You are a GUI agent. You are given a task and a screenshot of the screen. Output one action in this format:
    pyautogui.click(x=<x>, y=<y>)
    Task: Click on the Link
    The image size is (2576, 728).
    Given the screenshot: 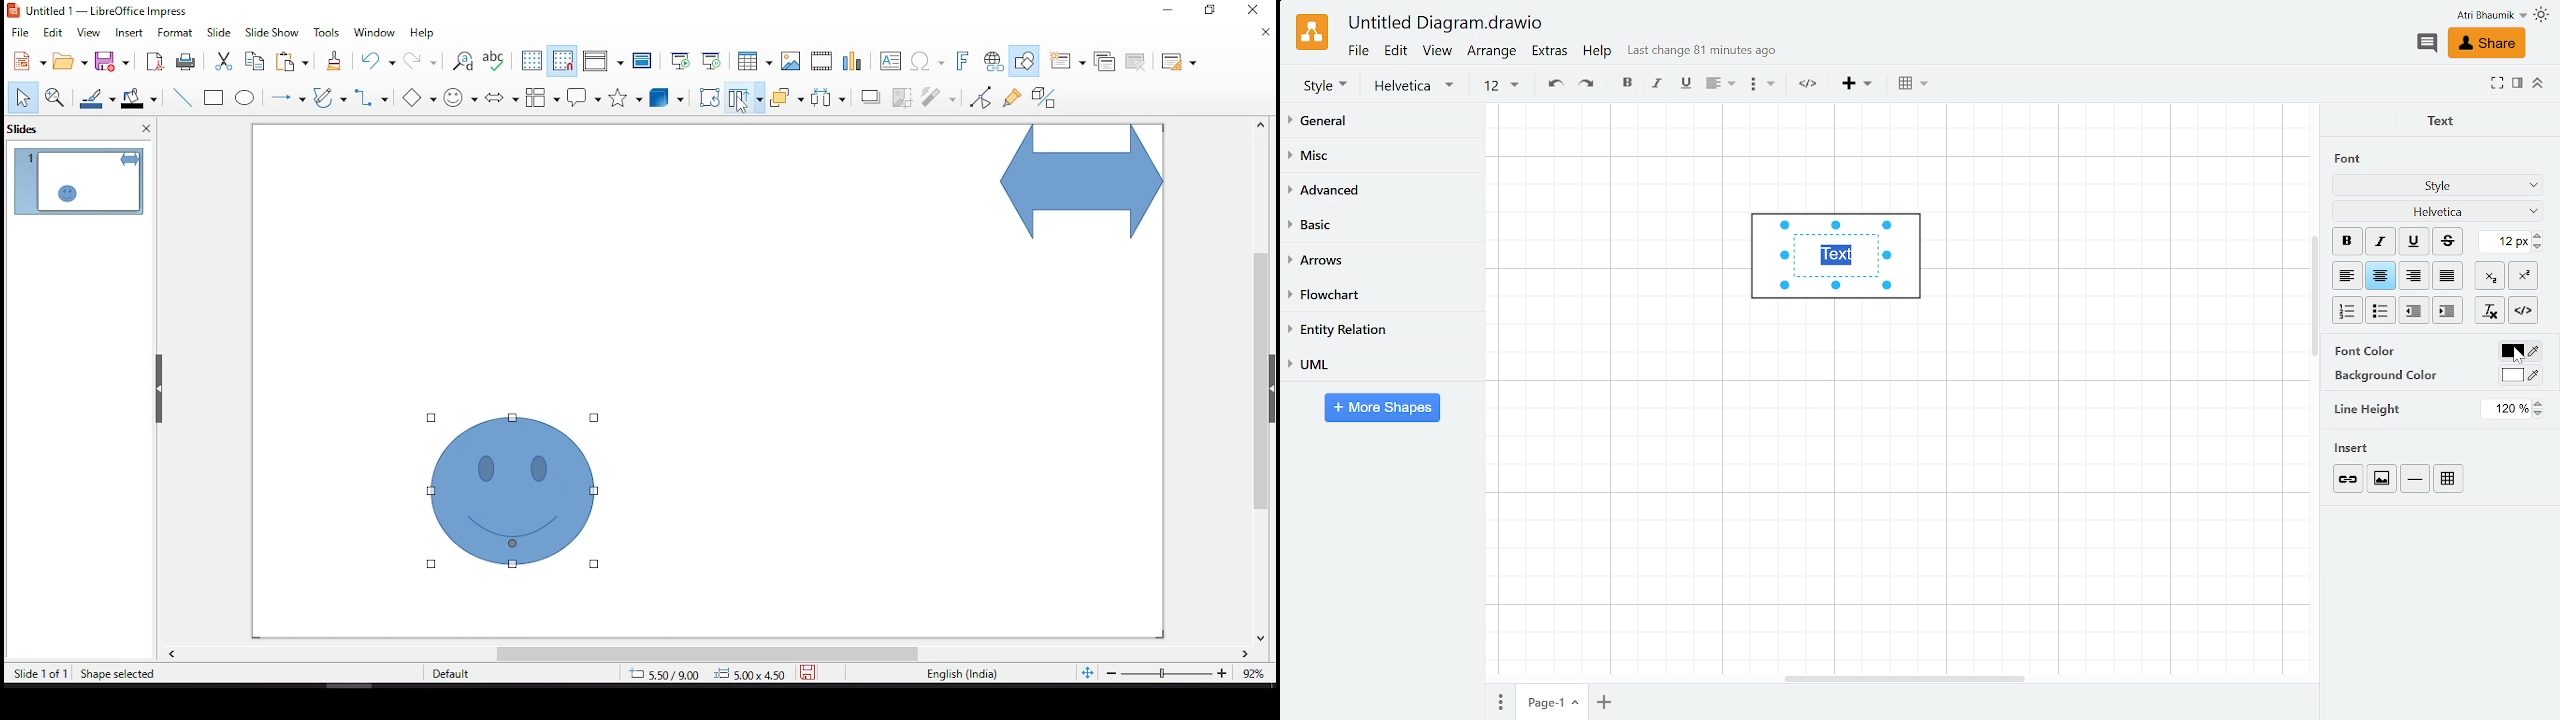 What is the action you would take?
    pyautogui.click(x=2350, y=479)
    